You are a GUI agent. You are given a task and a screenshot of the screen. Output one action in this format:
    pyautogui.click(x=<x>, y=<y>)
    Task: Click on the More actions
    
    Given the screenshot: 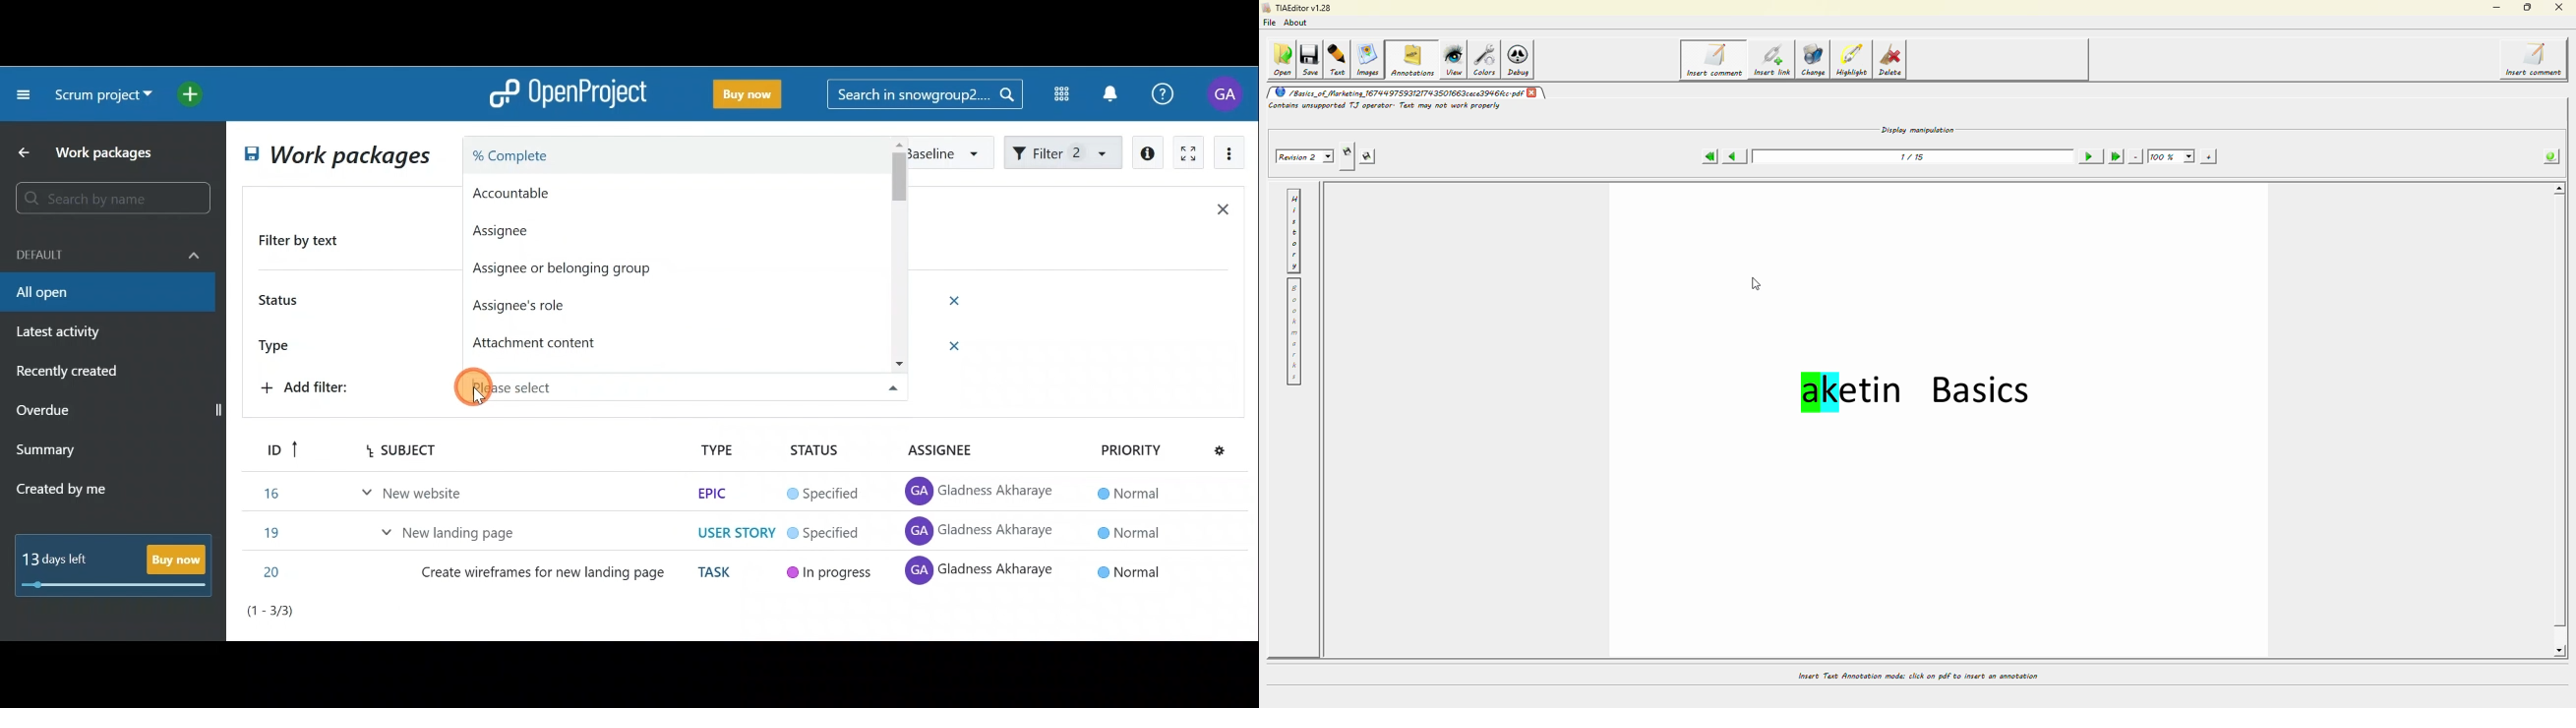 What is the action you would take?
    pyautogui.click(x=1229, y=156)
    